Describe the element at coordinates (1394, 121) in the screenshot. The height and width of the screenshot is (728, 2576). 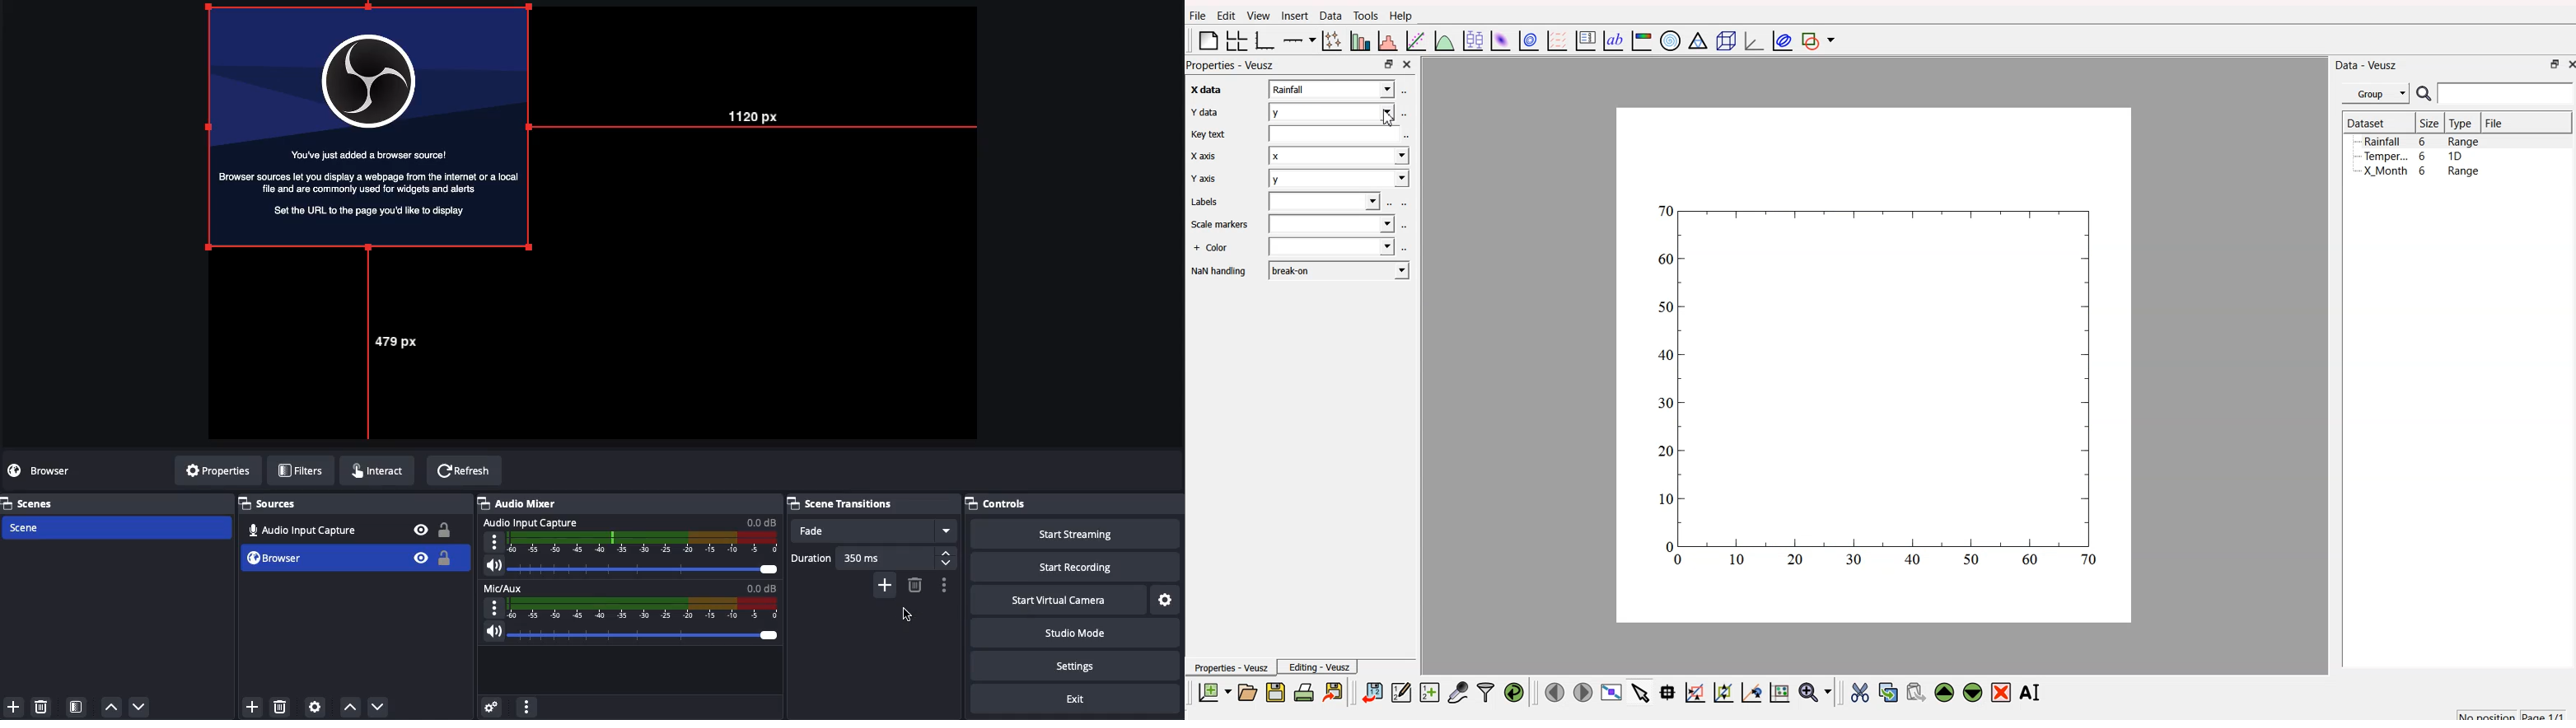
I see `cursor` at that location.